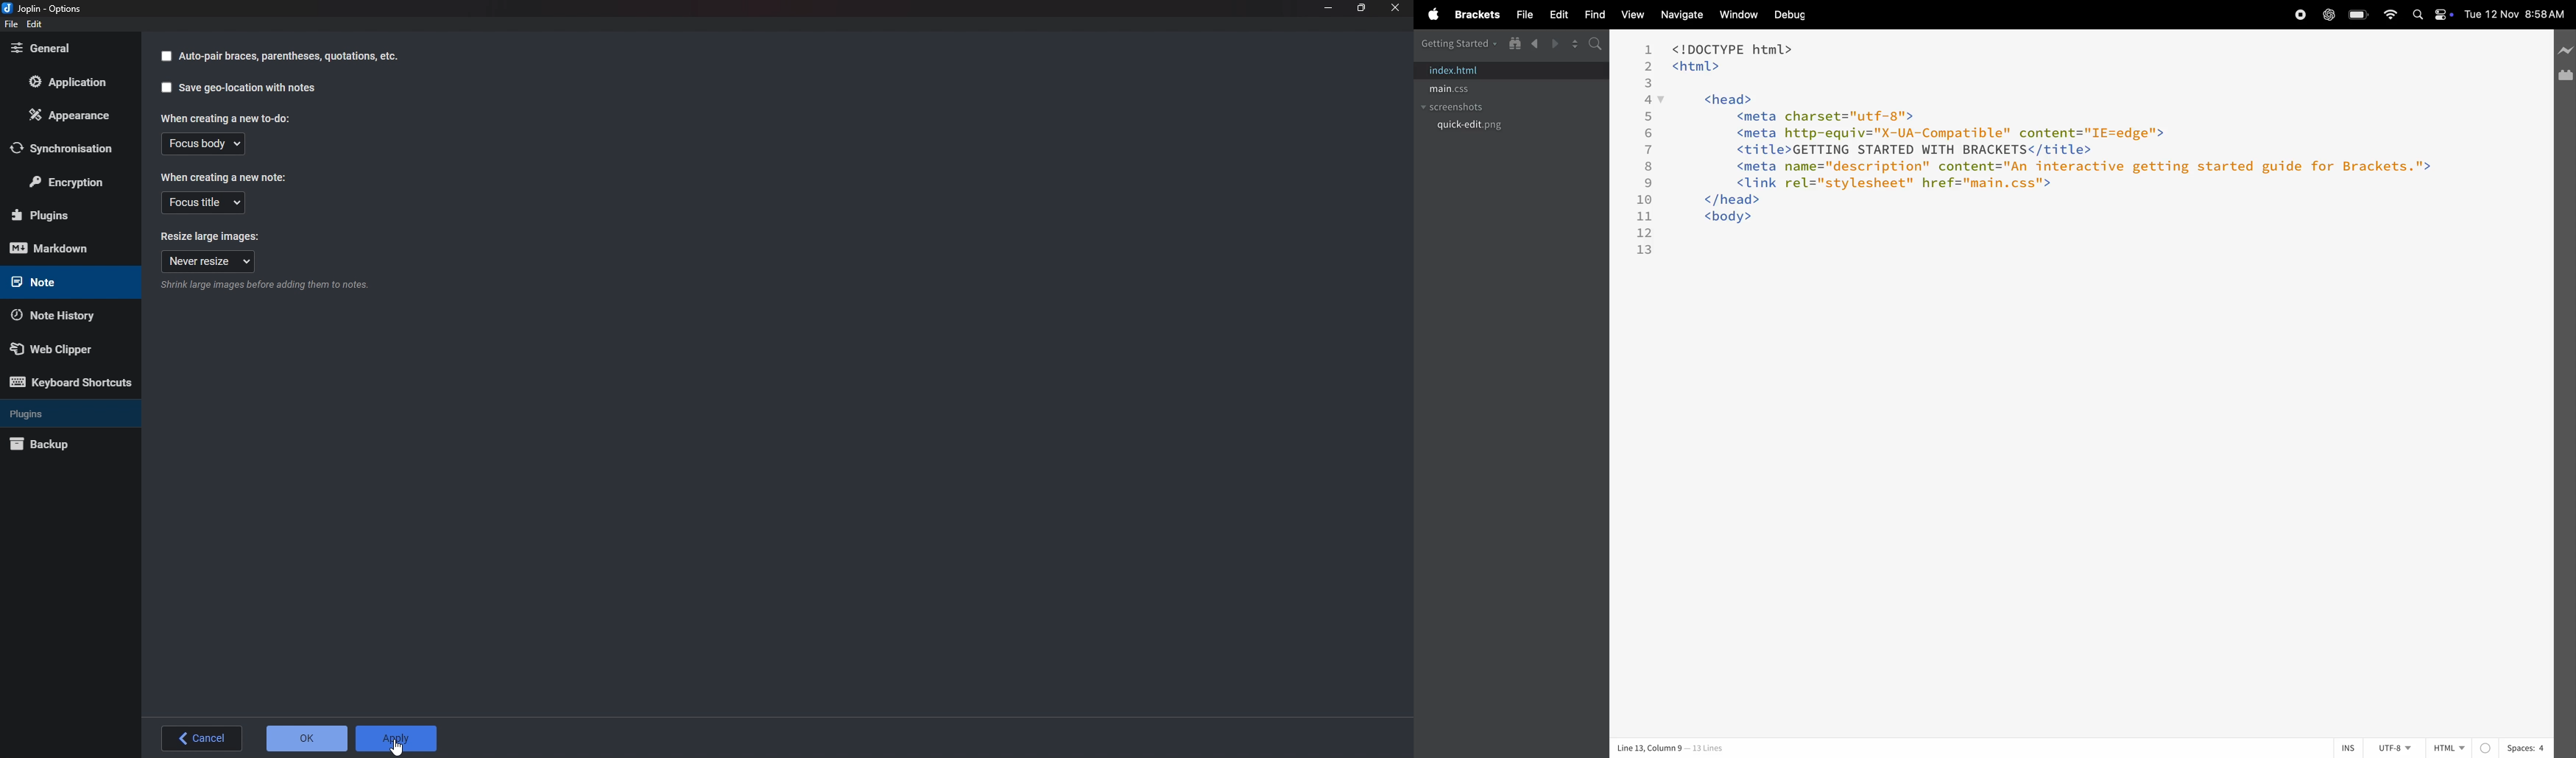 The height and width of the screenshot is (784, 2576). What do you see at coordinates (397, 739) in the screenshot?
I see `Cursor on Apply` at bounding box center [397, 739].